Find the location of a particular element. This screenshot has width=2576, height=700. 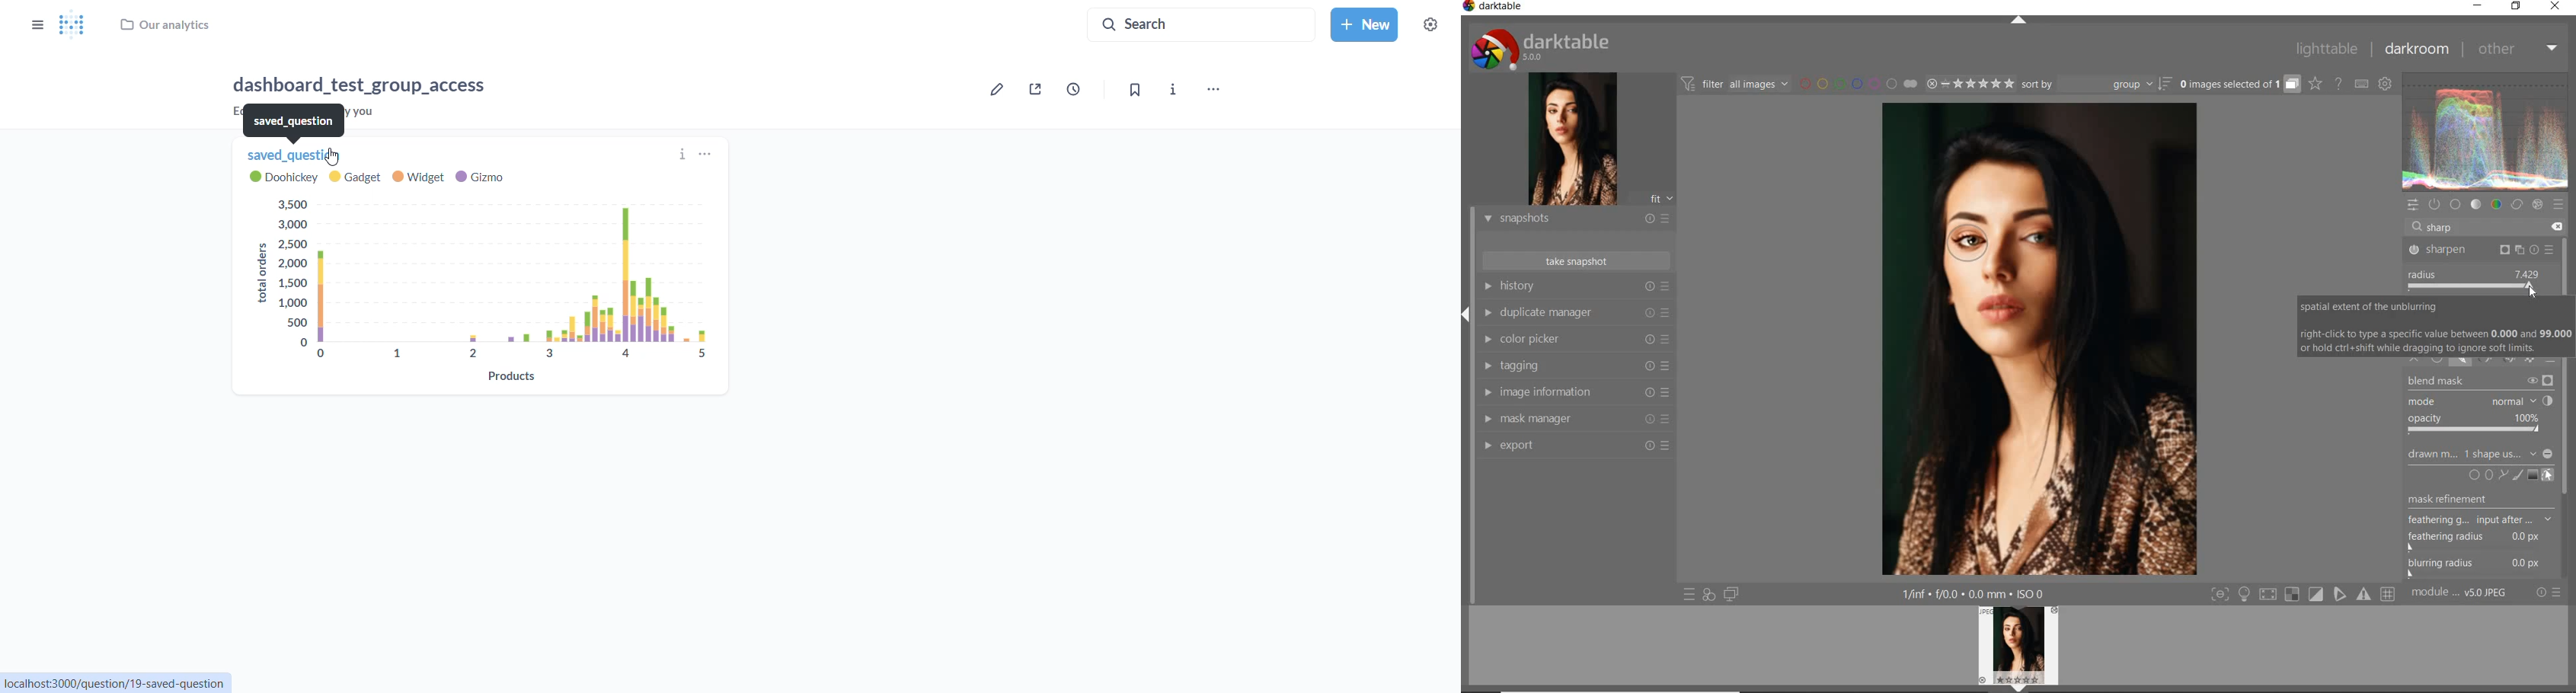

expand/collapse is located at coordinates (2020, 21).